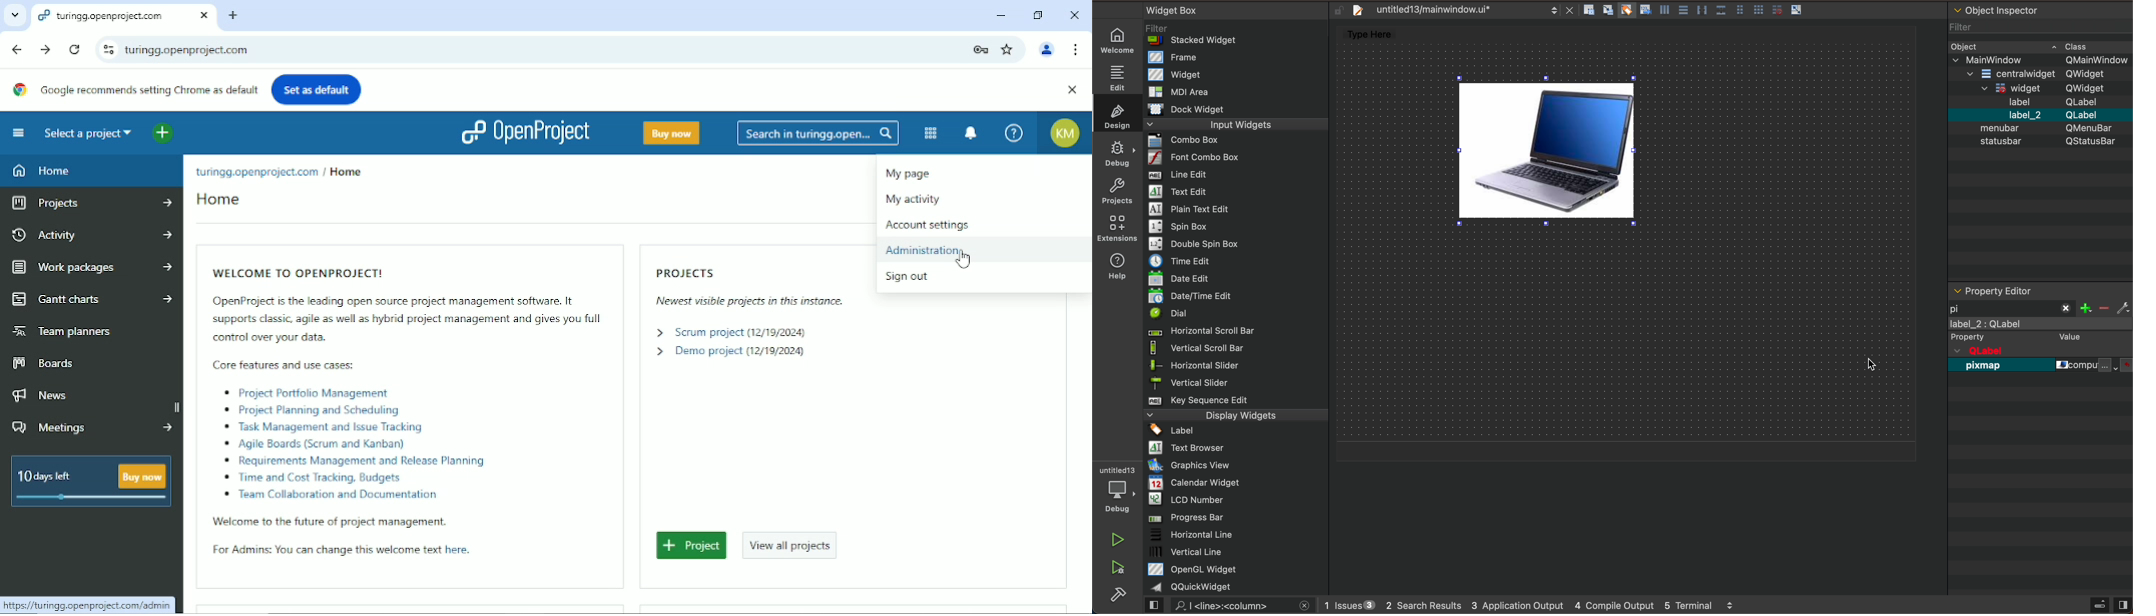  What do you see at coordinates (1013, 133) in the screenshot?
I see `Help` at bounding box center [1013, 133].